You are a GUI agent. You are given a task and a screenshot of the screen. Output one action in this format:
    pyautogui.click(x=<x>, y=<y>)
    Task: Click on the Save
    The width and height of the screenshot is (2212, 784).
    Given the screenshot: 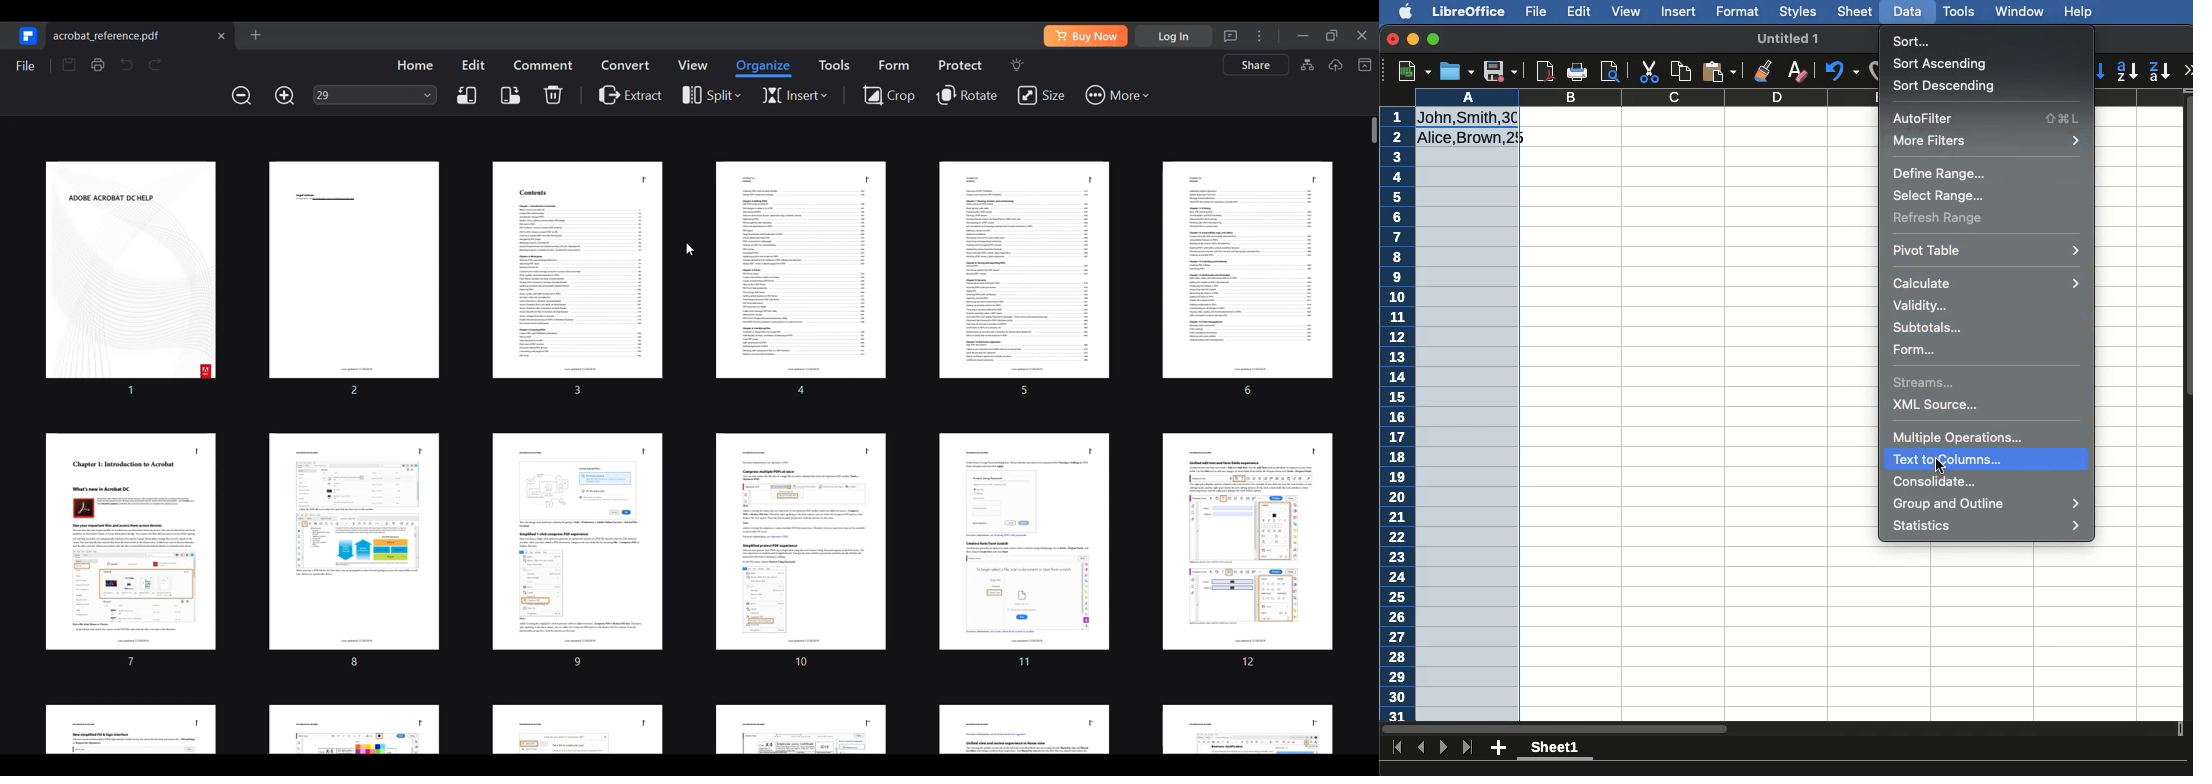 What is the action you would take?
    pyautogui.click(x=1501, y=69)
    